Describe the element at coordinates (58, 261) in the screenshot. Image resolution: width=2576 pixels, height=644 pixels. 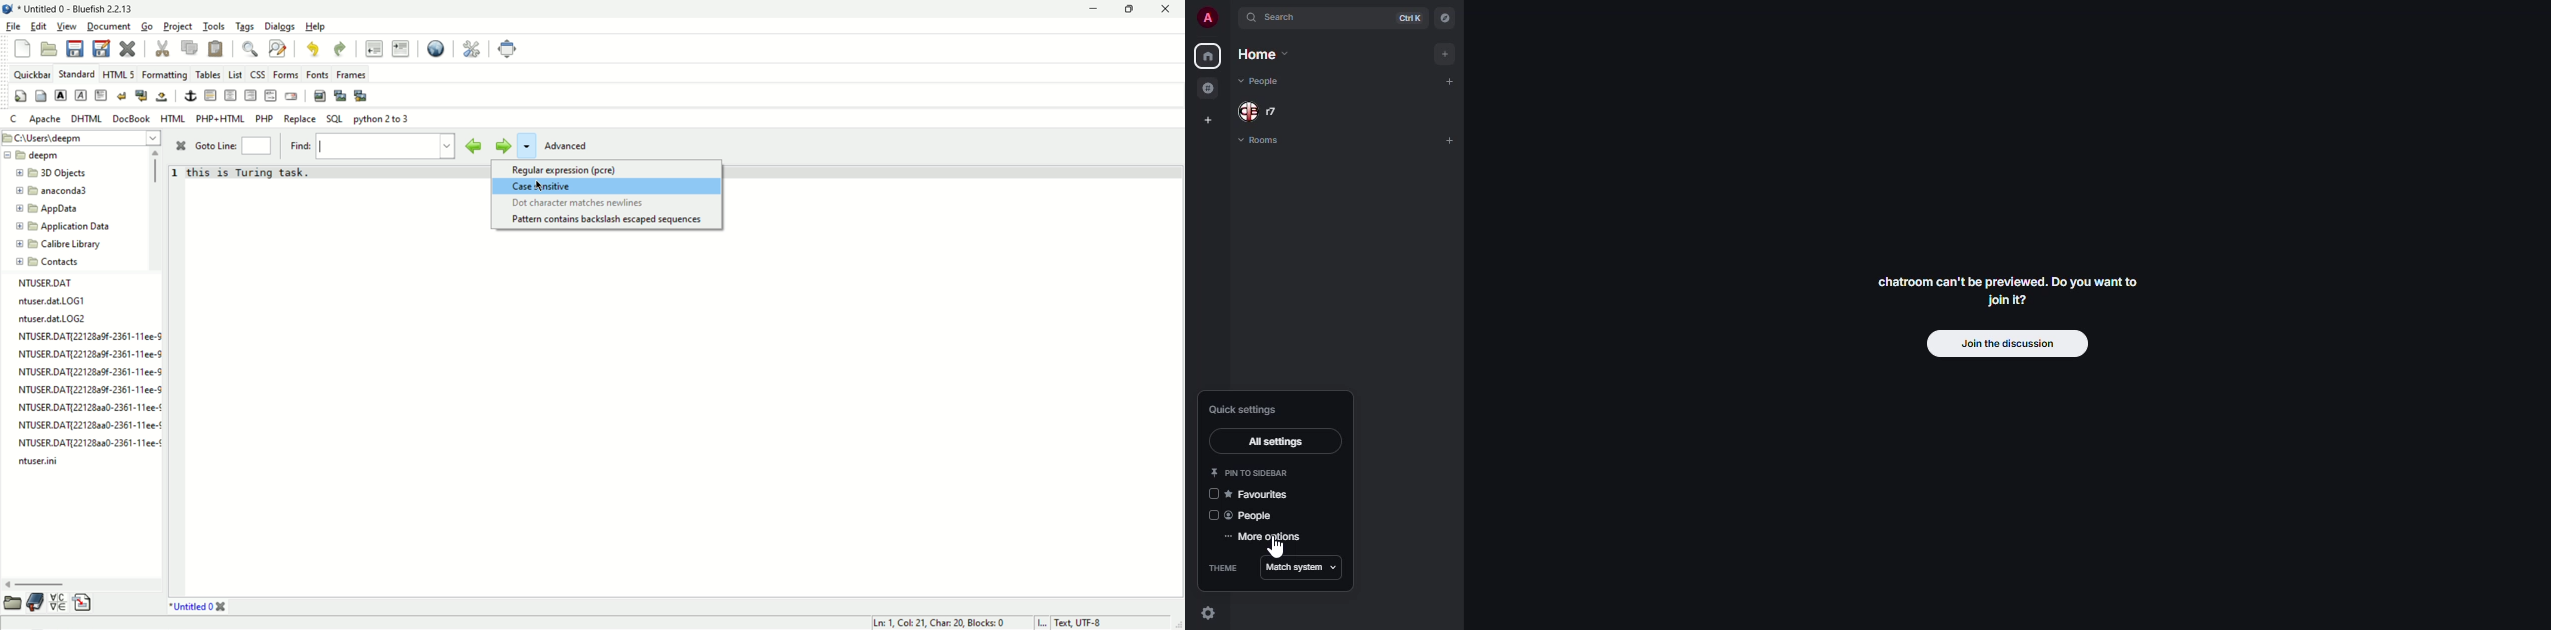
I see `Contacts` at that location.